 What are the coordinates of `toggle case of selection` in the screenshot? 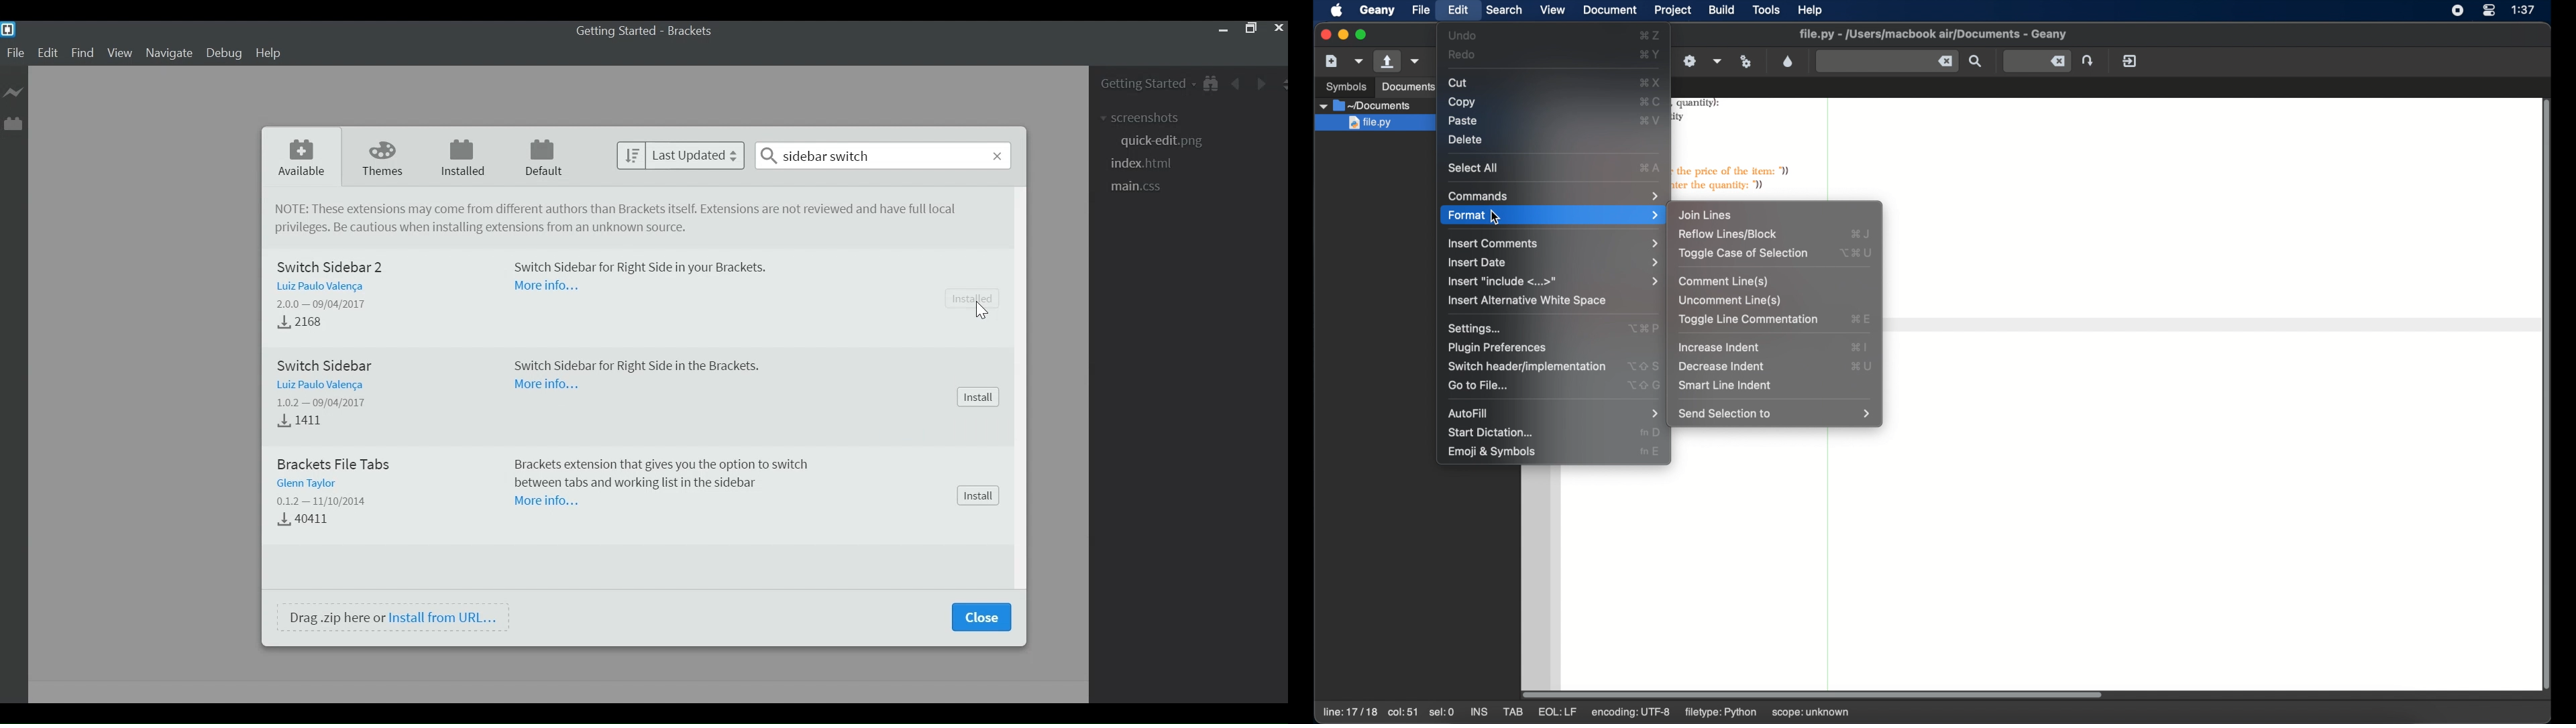 It's located at (1743, 254).